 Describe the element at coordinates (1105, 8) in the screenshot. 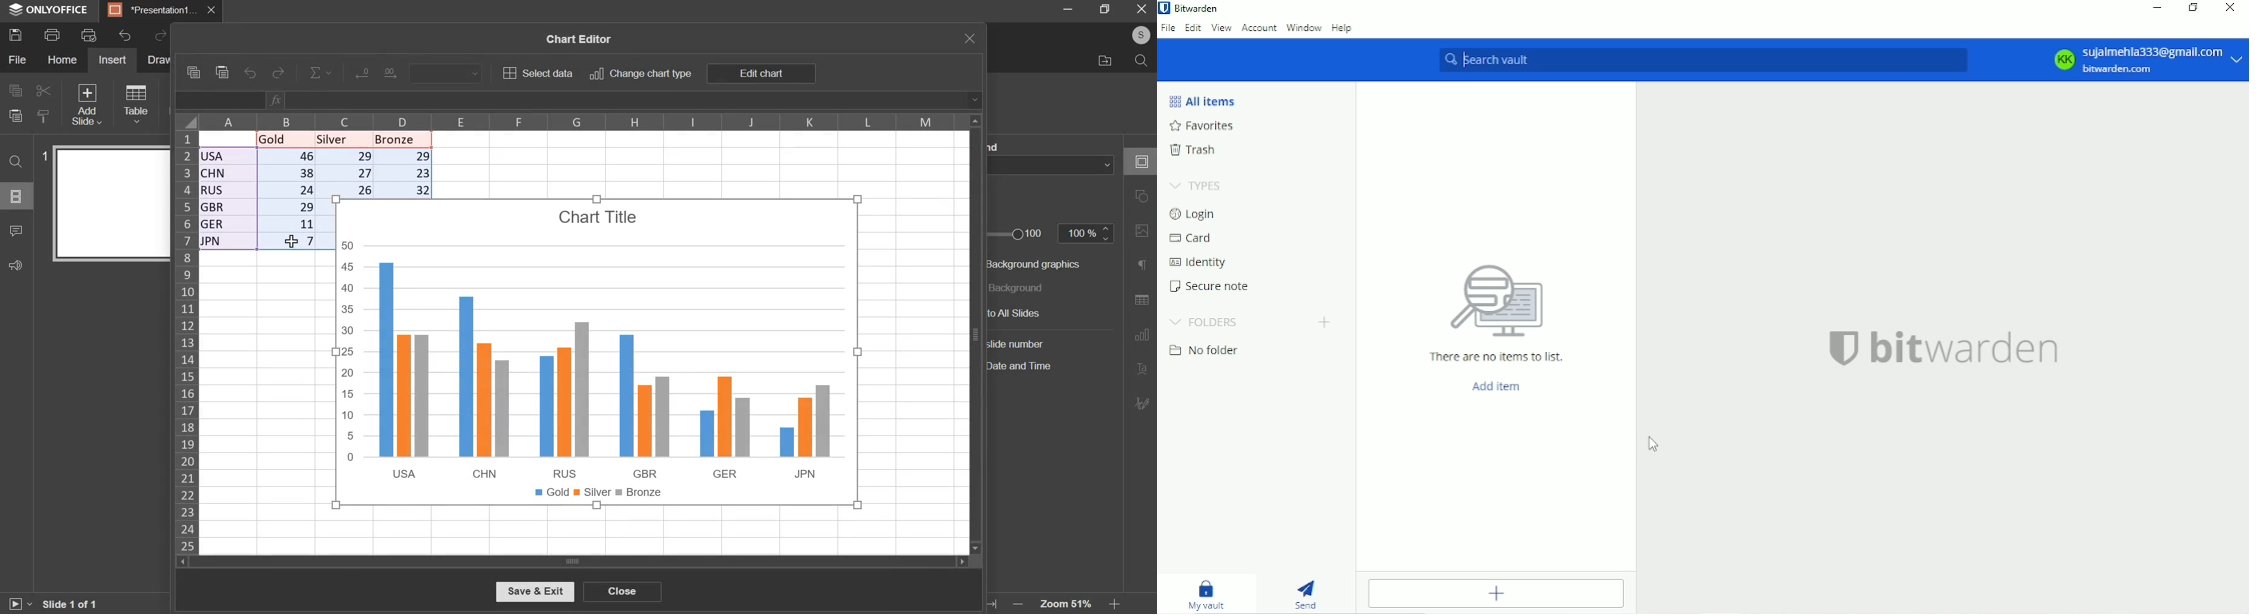

I see `full screen` at that location.